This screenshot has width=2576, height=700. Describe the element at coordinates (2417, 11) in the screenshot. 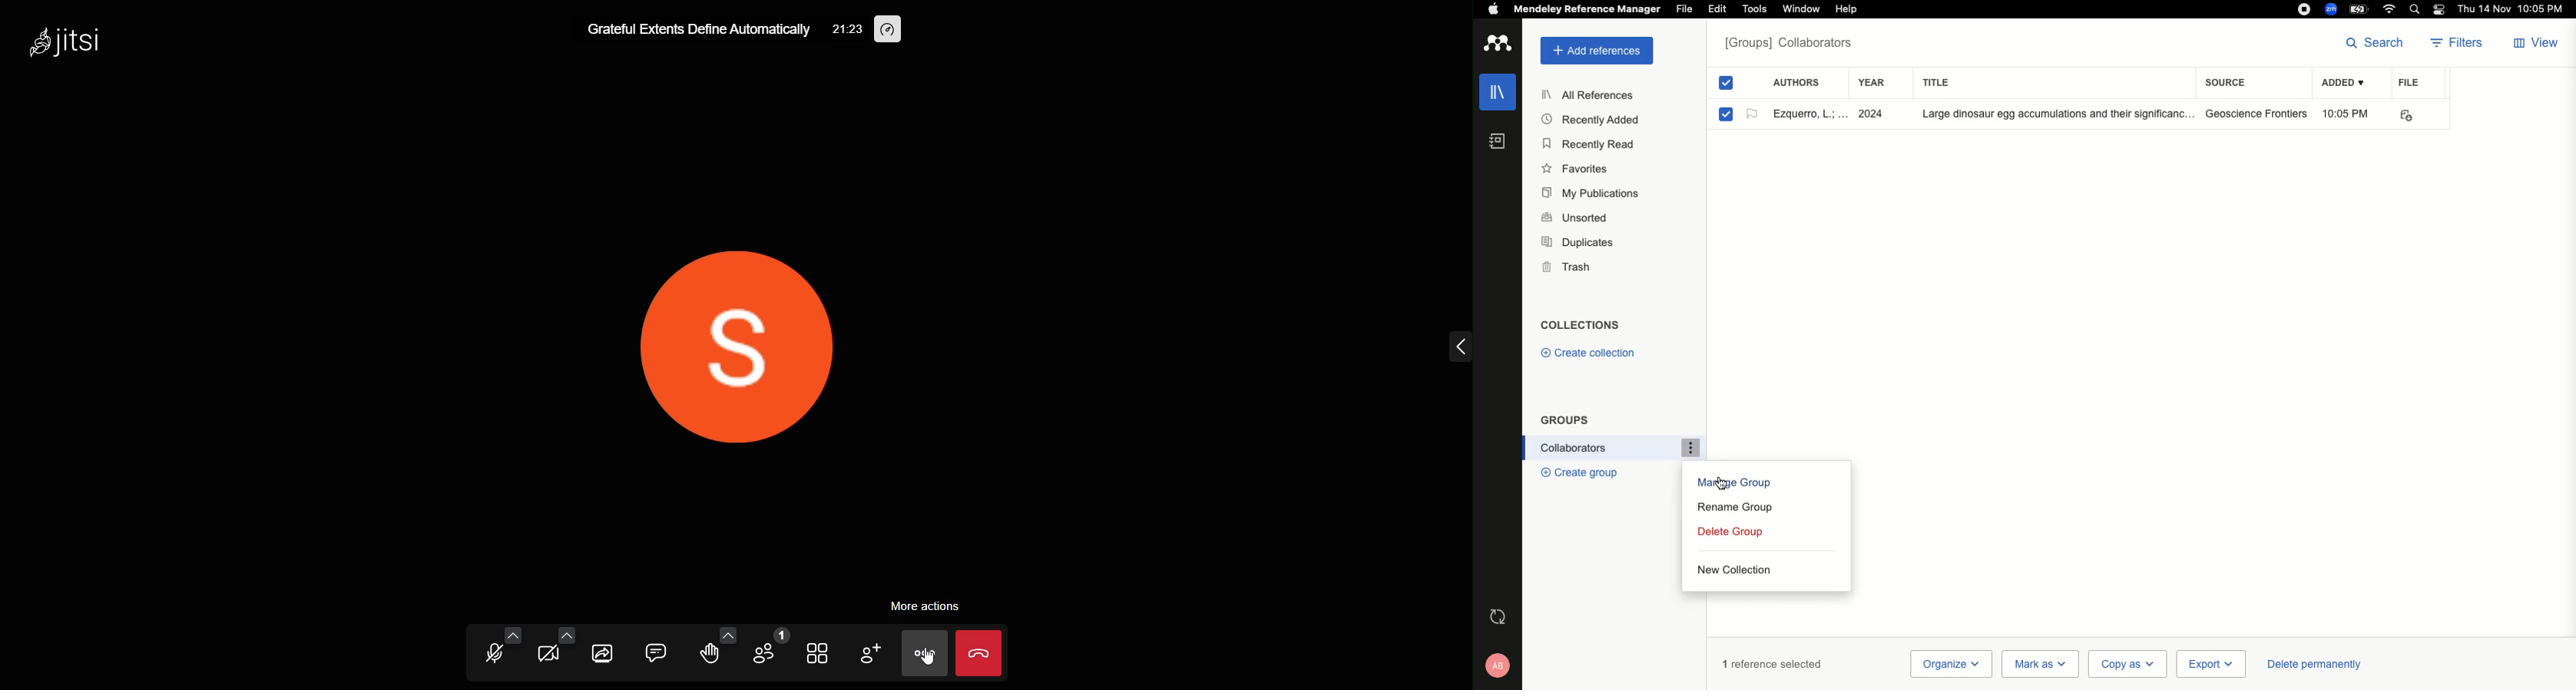

I see `Search` at that location.